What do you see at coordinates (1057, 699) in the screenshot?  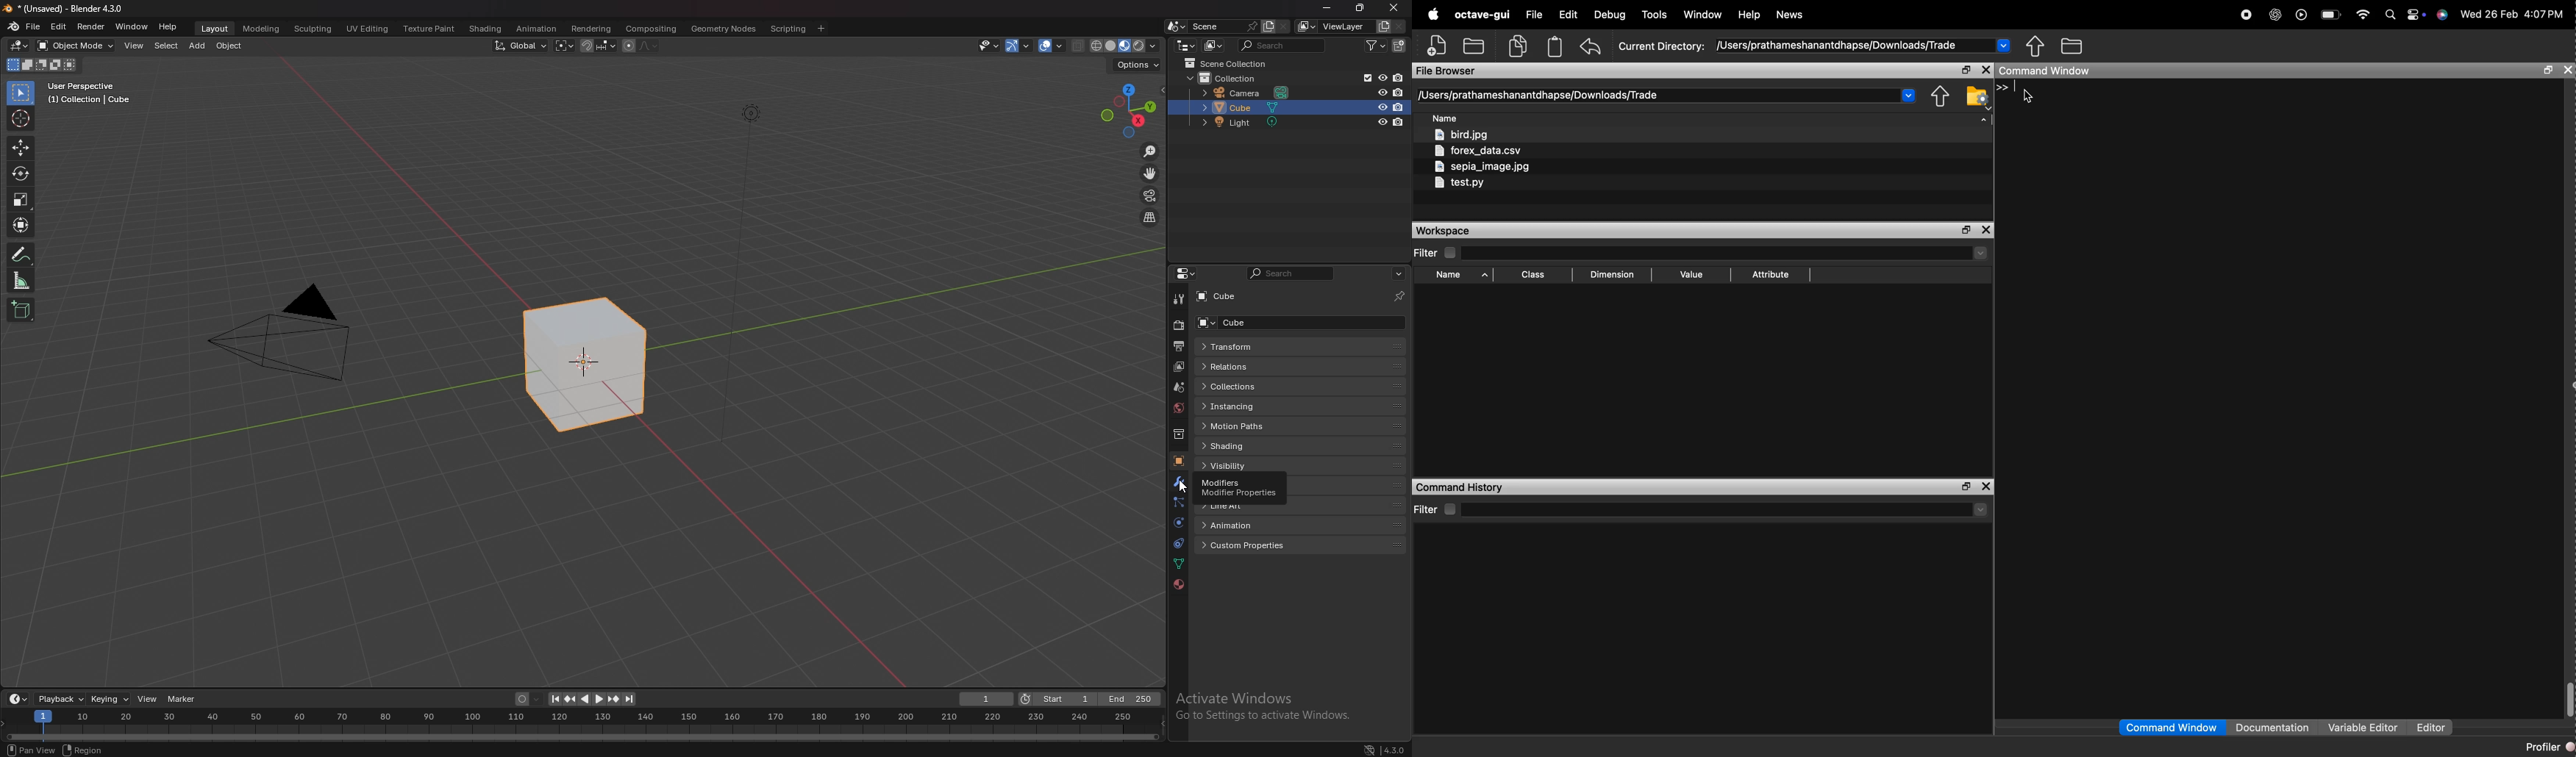 I see `start` at bounding box center [1057, 699].